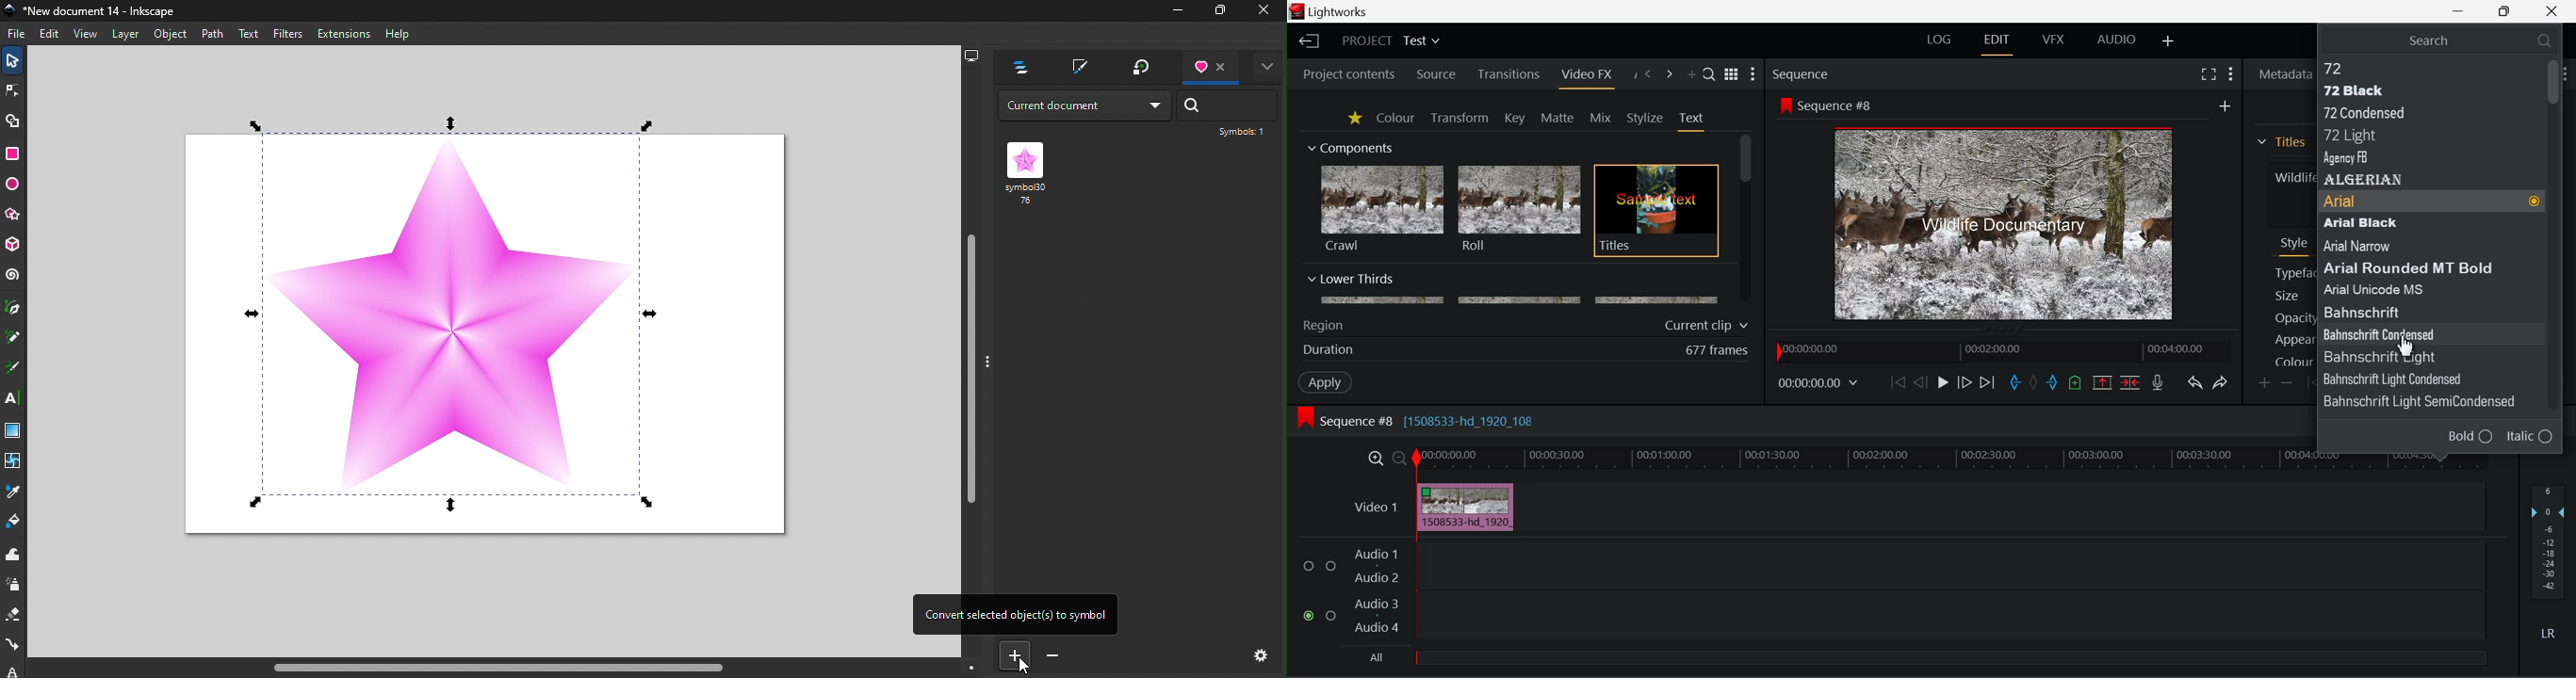  I want to click on Show Settings, so click(2566, 72).